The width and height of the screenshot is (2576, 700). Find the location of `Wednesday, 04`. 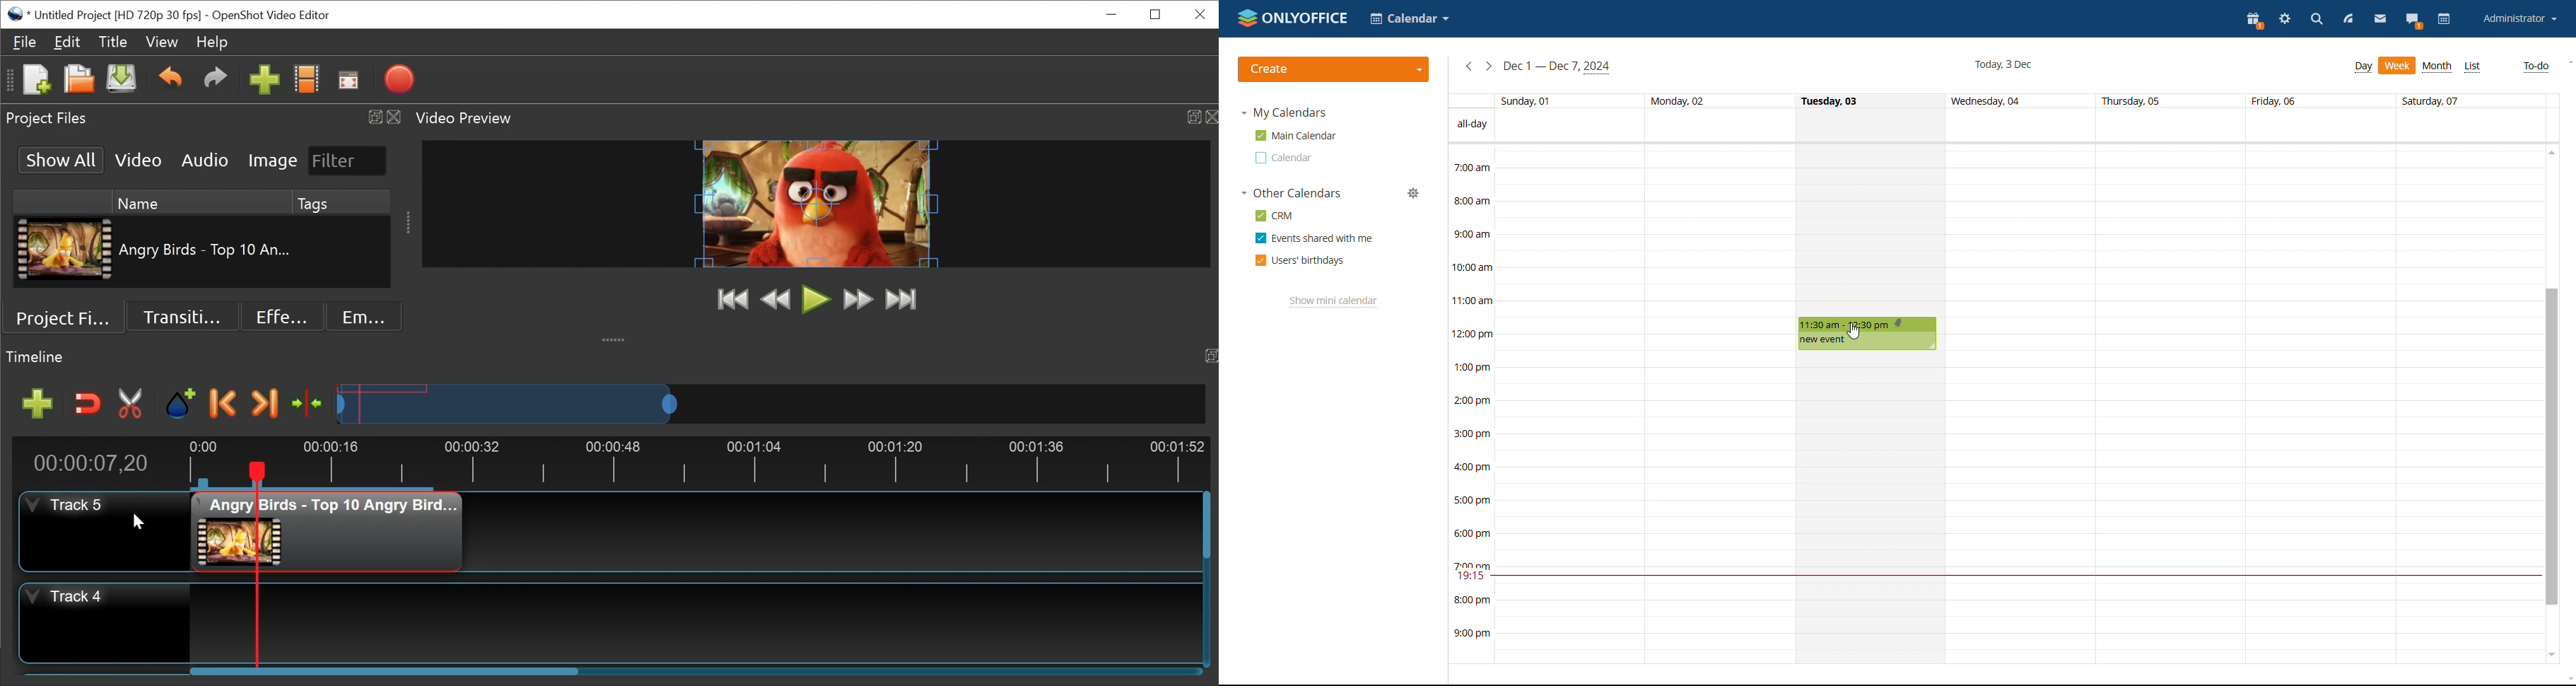

Wednesday, 04 is located at coordinates (1989, 102).